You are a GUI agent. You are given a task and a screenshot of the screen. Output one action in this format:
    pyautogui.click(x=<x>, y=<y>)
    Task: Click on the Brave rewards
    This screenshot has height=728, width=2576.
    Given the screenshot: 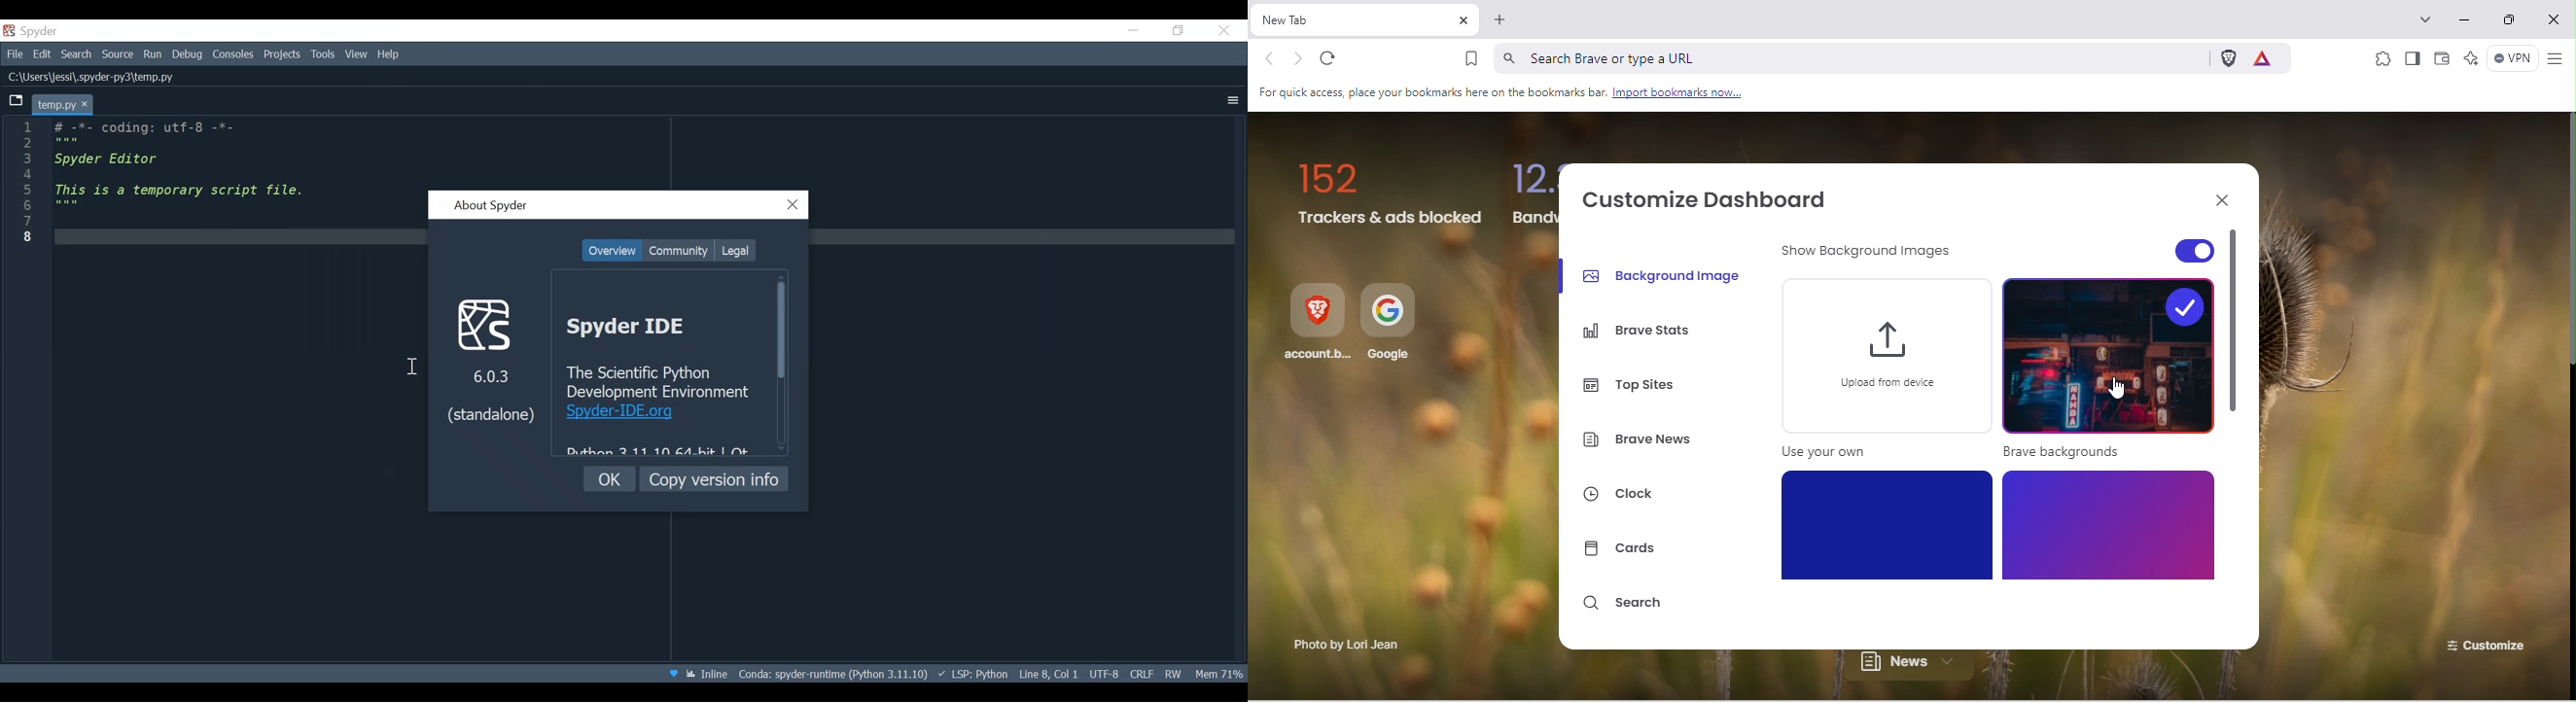 What is the action you would take?
    pyautogui.click(x=2268, y=57)
    